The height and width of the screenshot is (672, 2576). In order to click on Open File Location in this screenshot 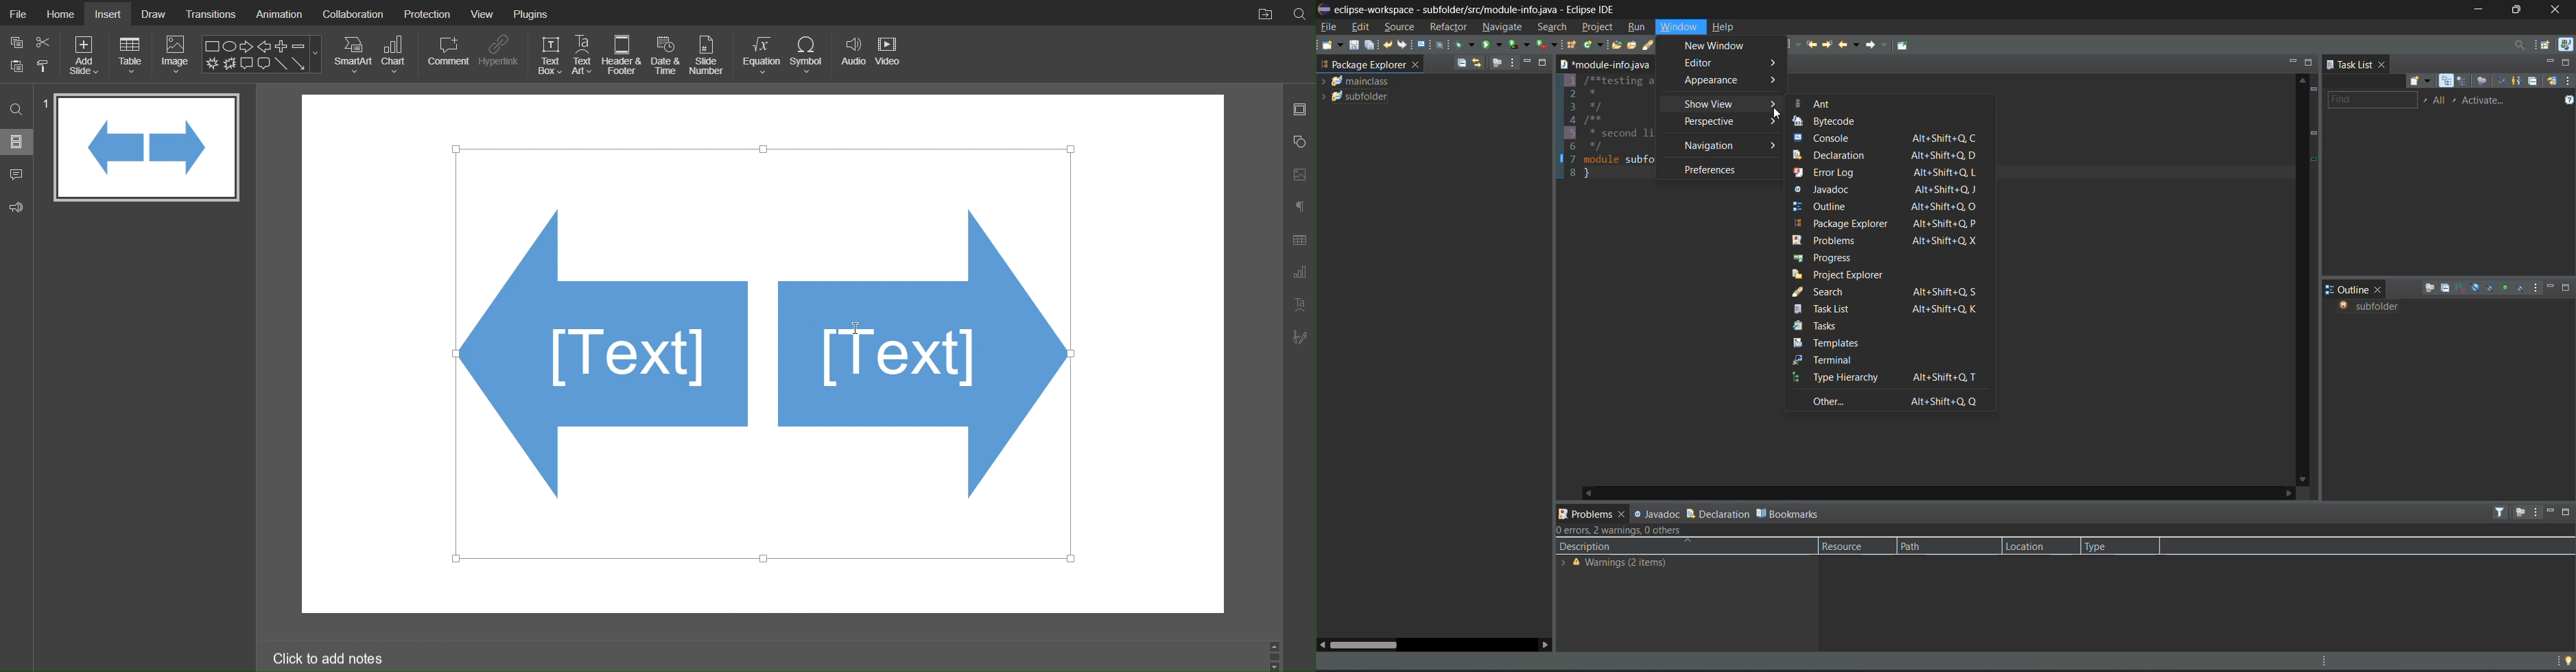, I will do `click(1262, 12)`.